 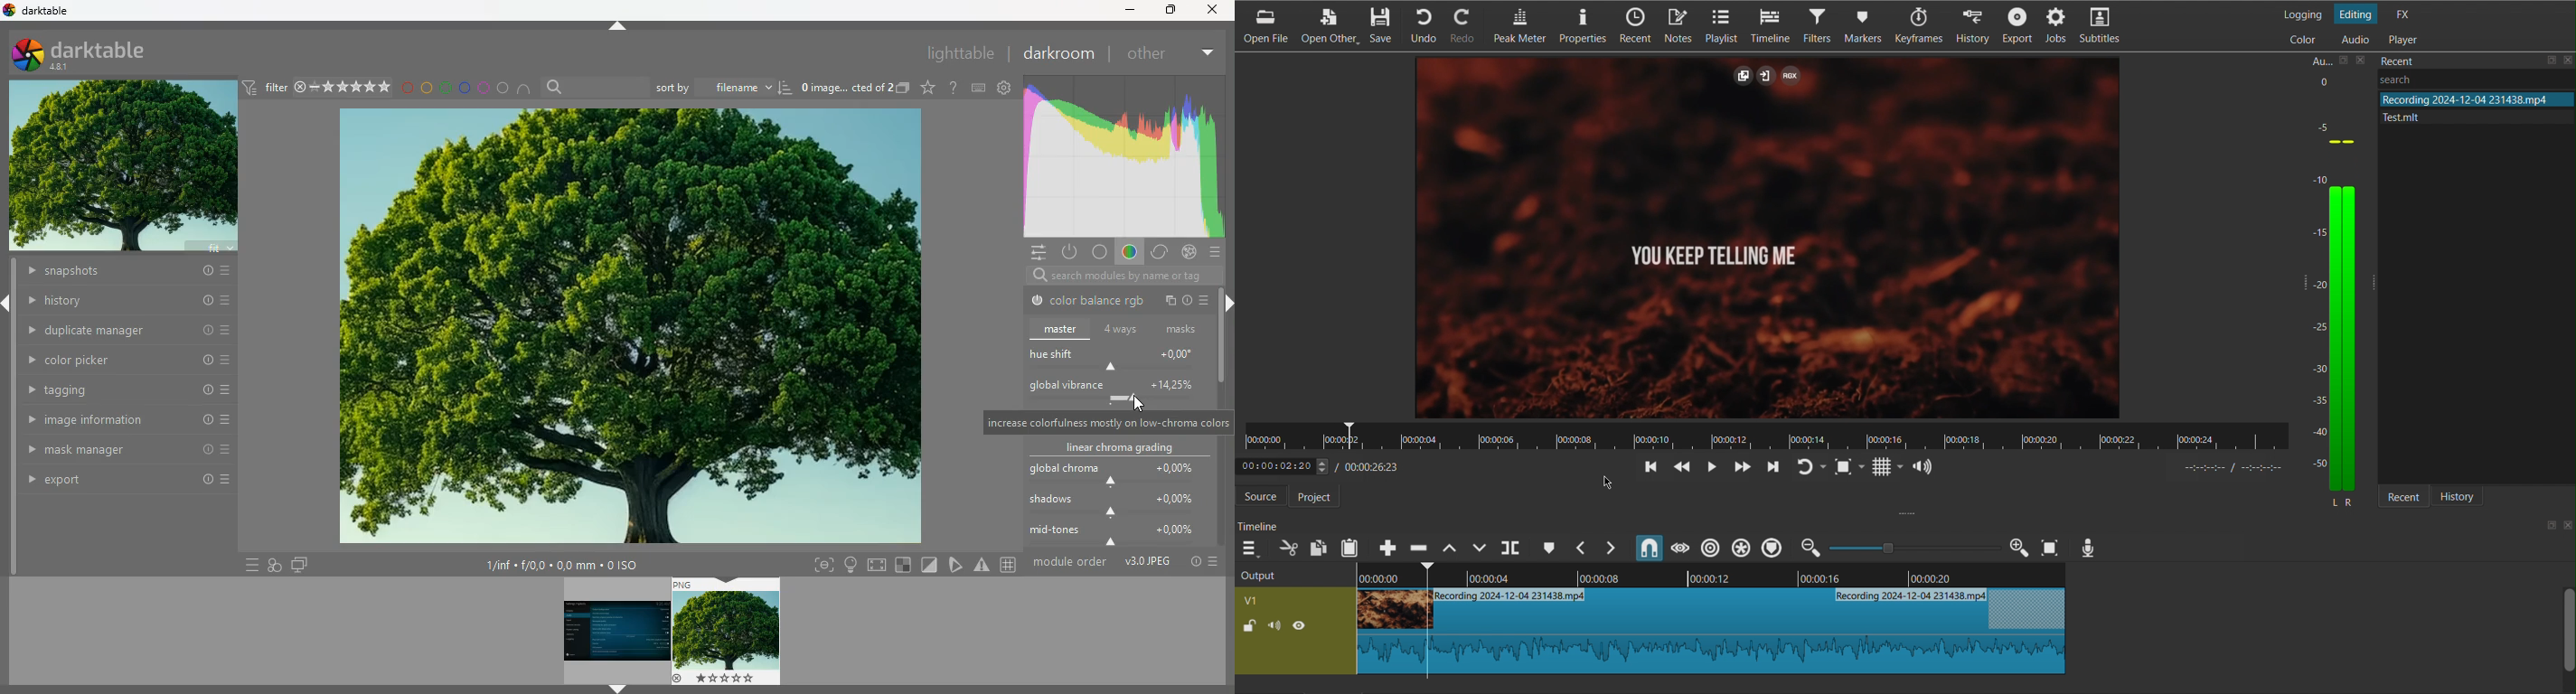 I want to click on darktable, so click(x=94, y=53).